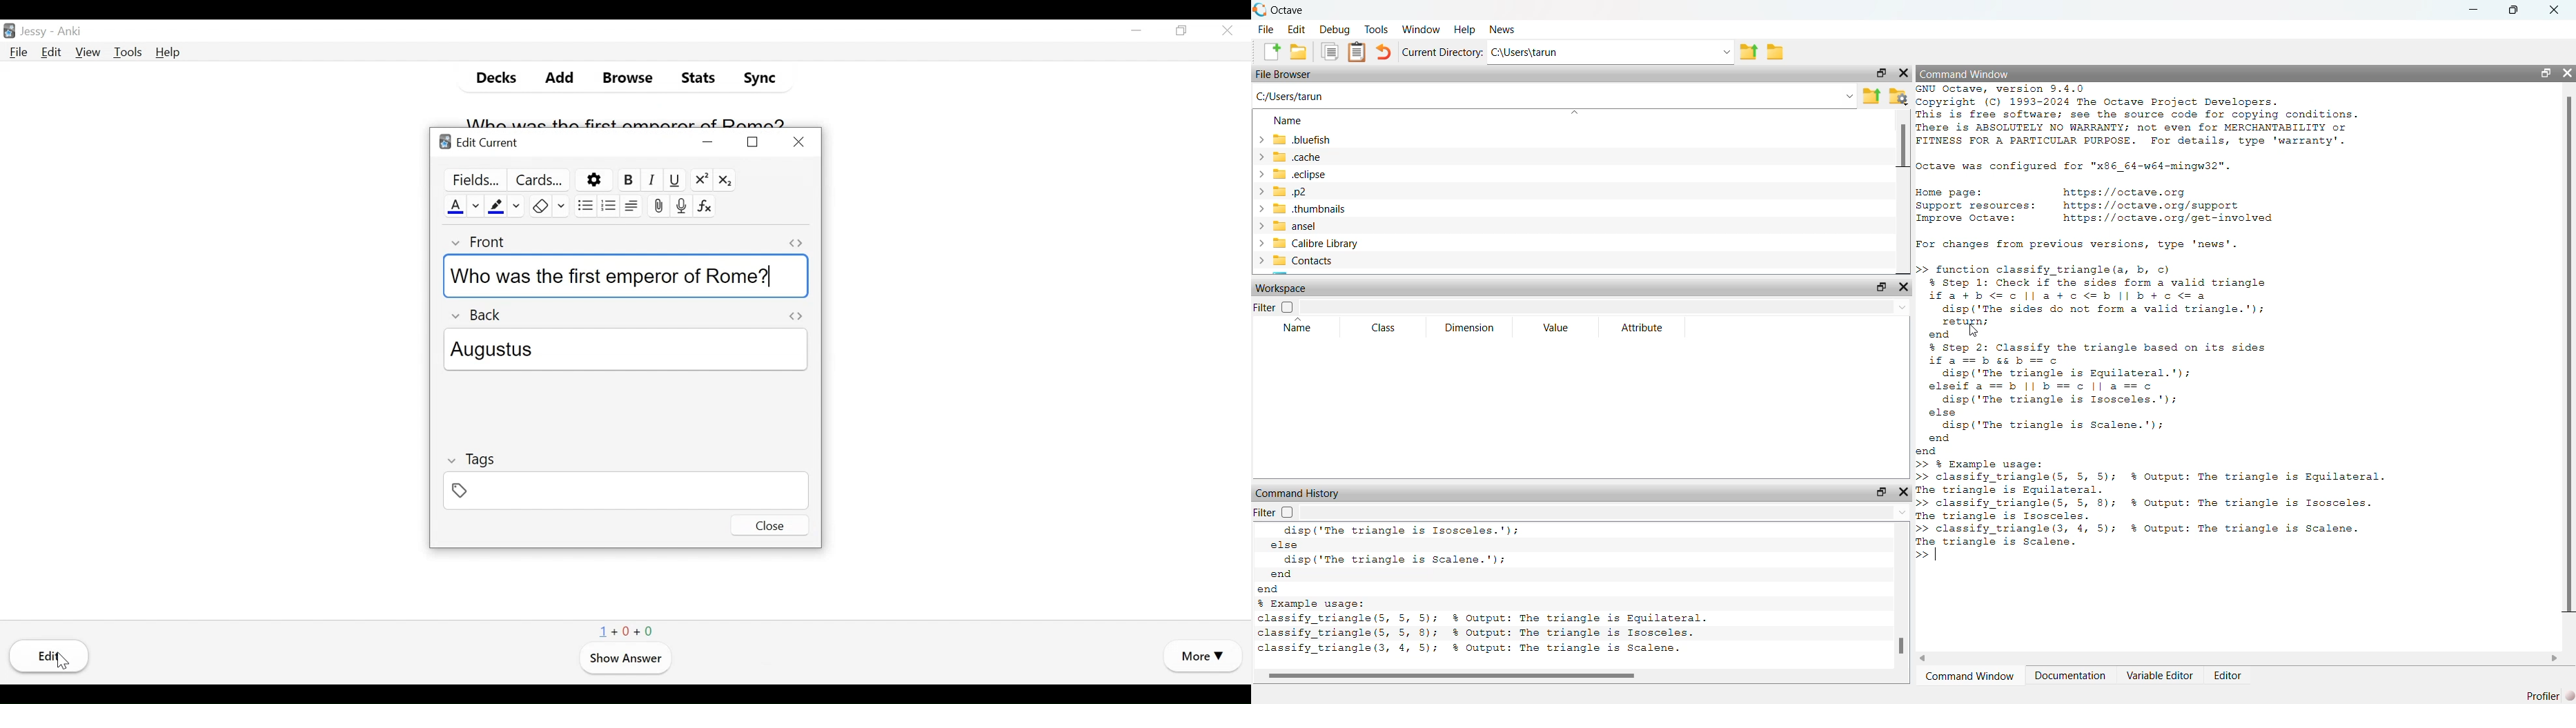 The image size is (2576, 728). I want to click on Text Highlight color , so click(497, 205).